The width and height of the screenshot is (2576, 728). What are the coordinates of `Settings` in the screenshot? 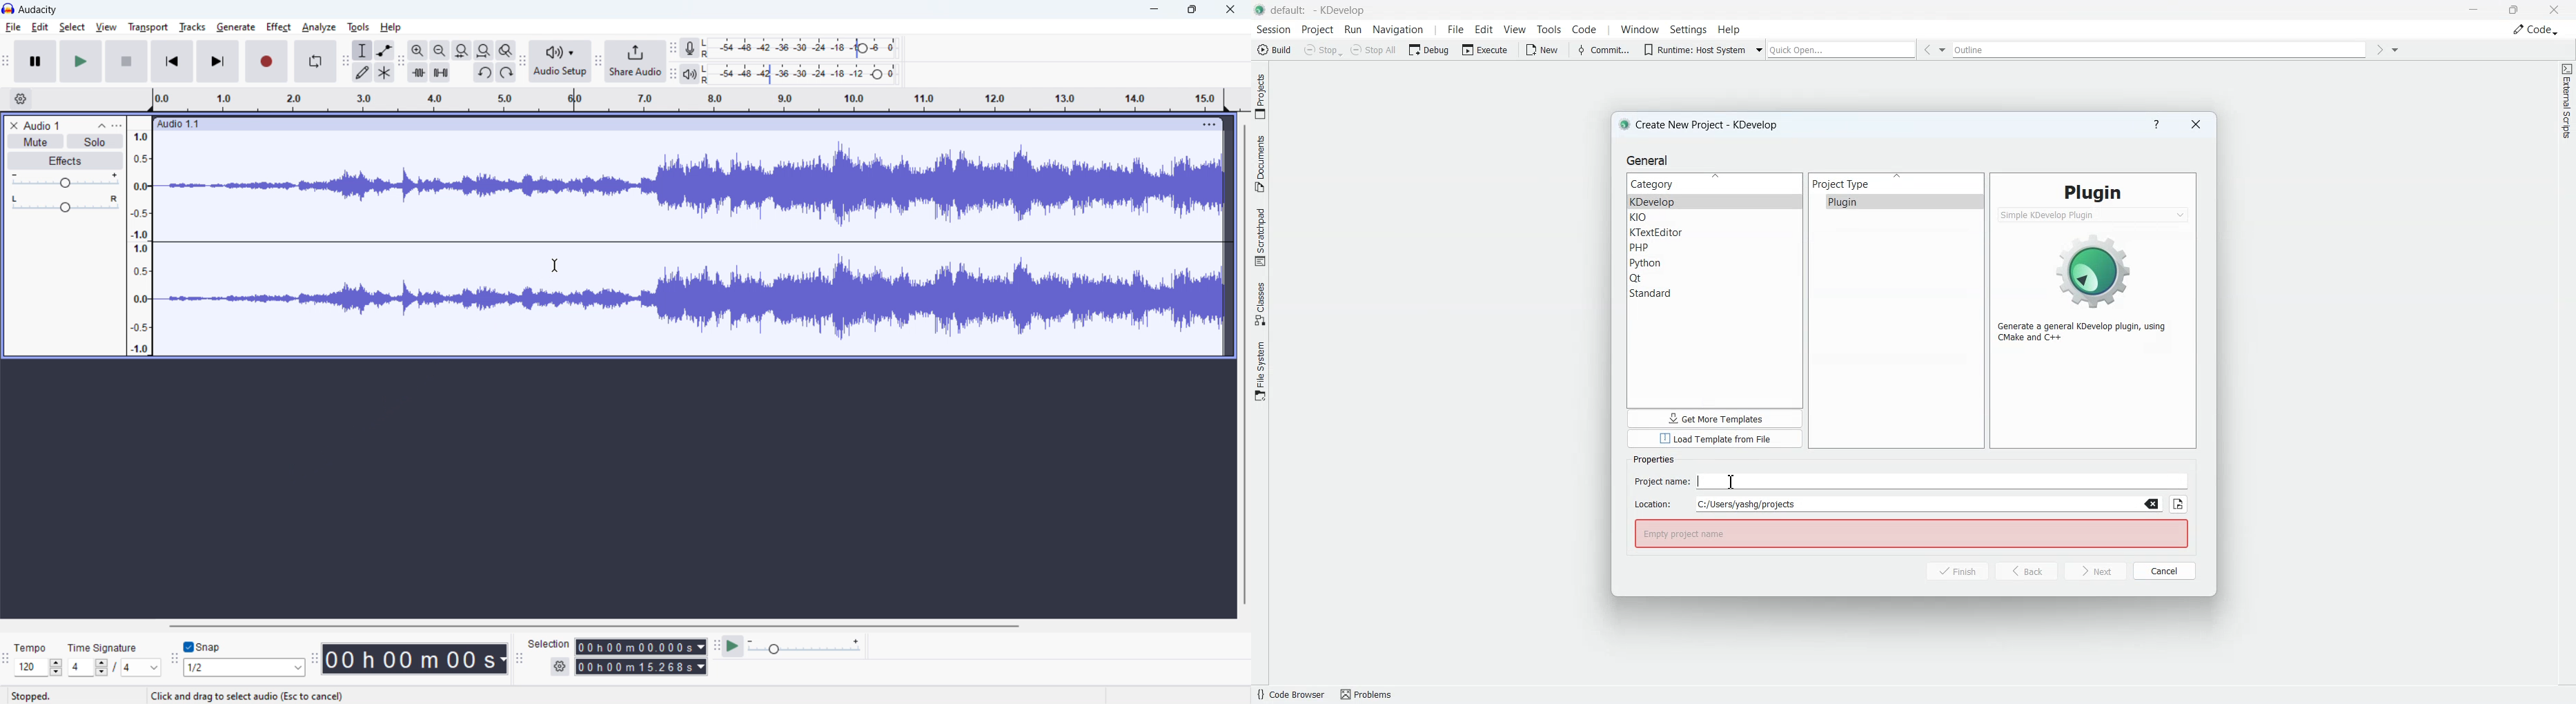 It's located at (1689, 29).